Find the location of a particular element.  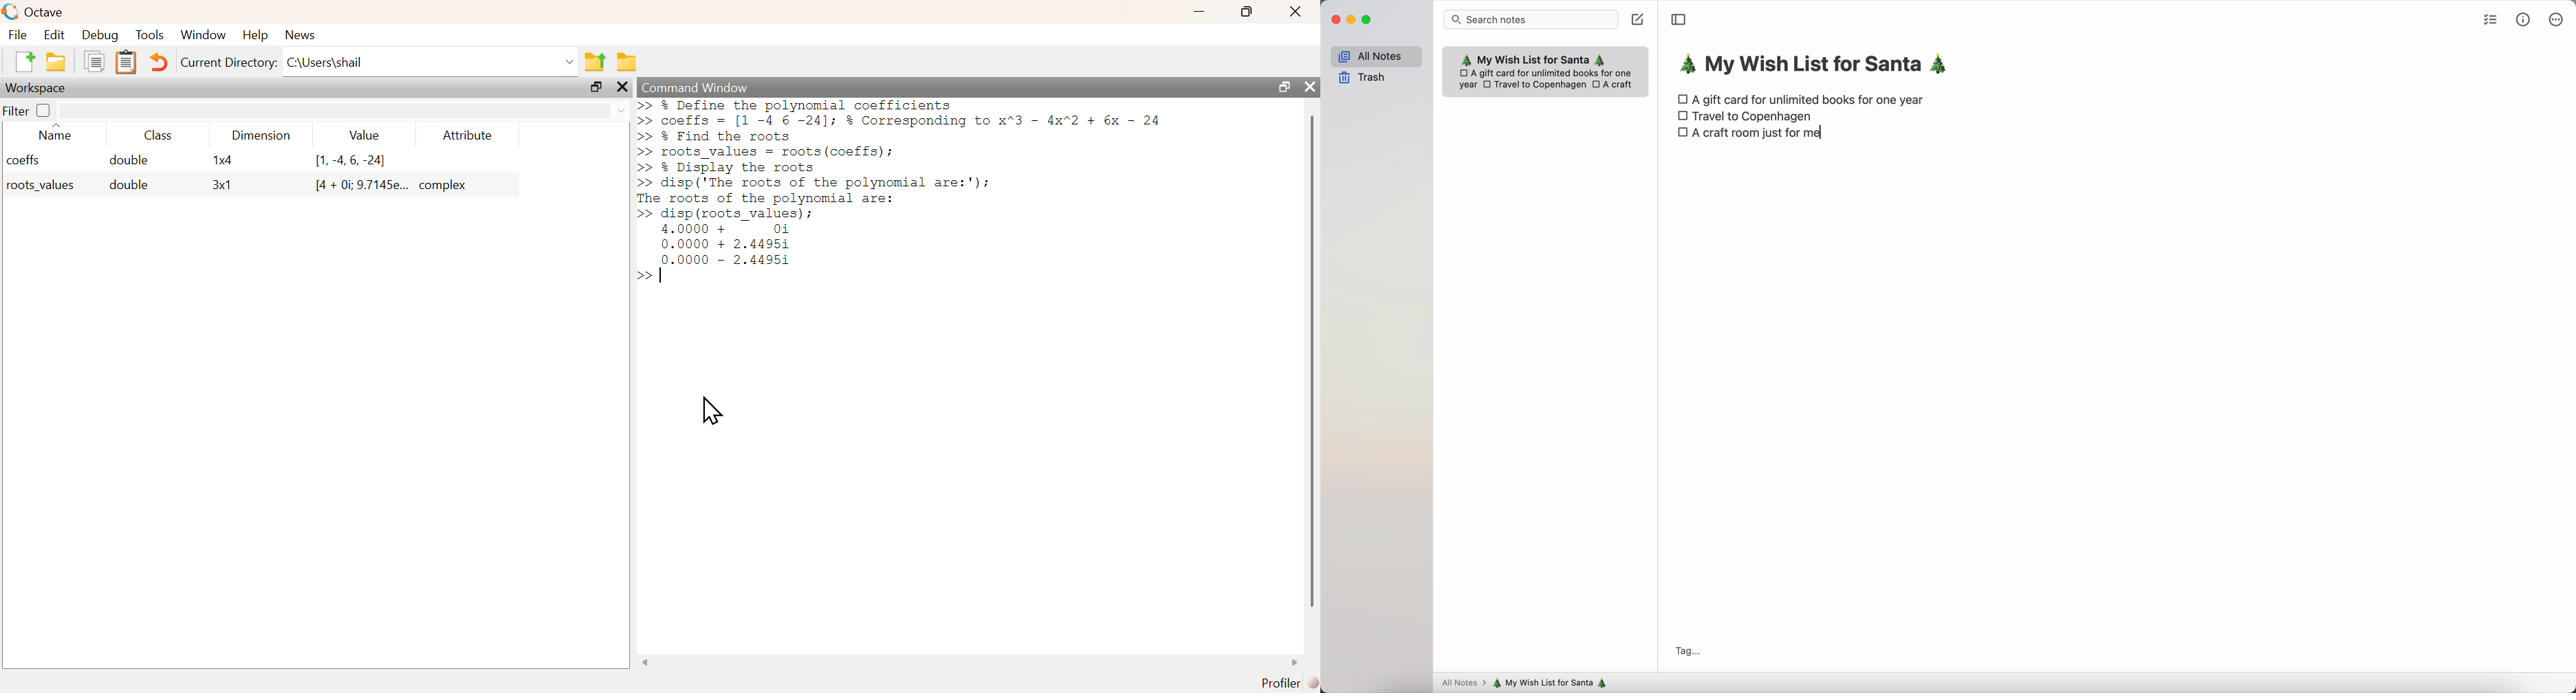

4.0000 + 0i0.0000 + 2.449510.0000 - 2.44951>>  is located at coordinates (713, 254).